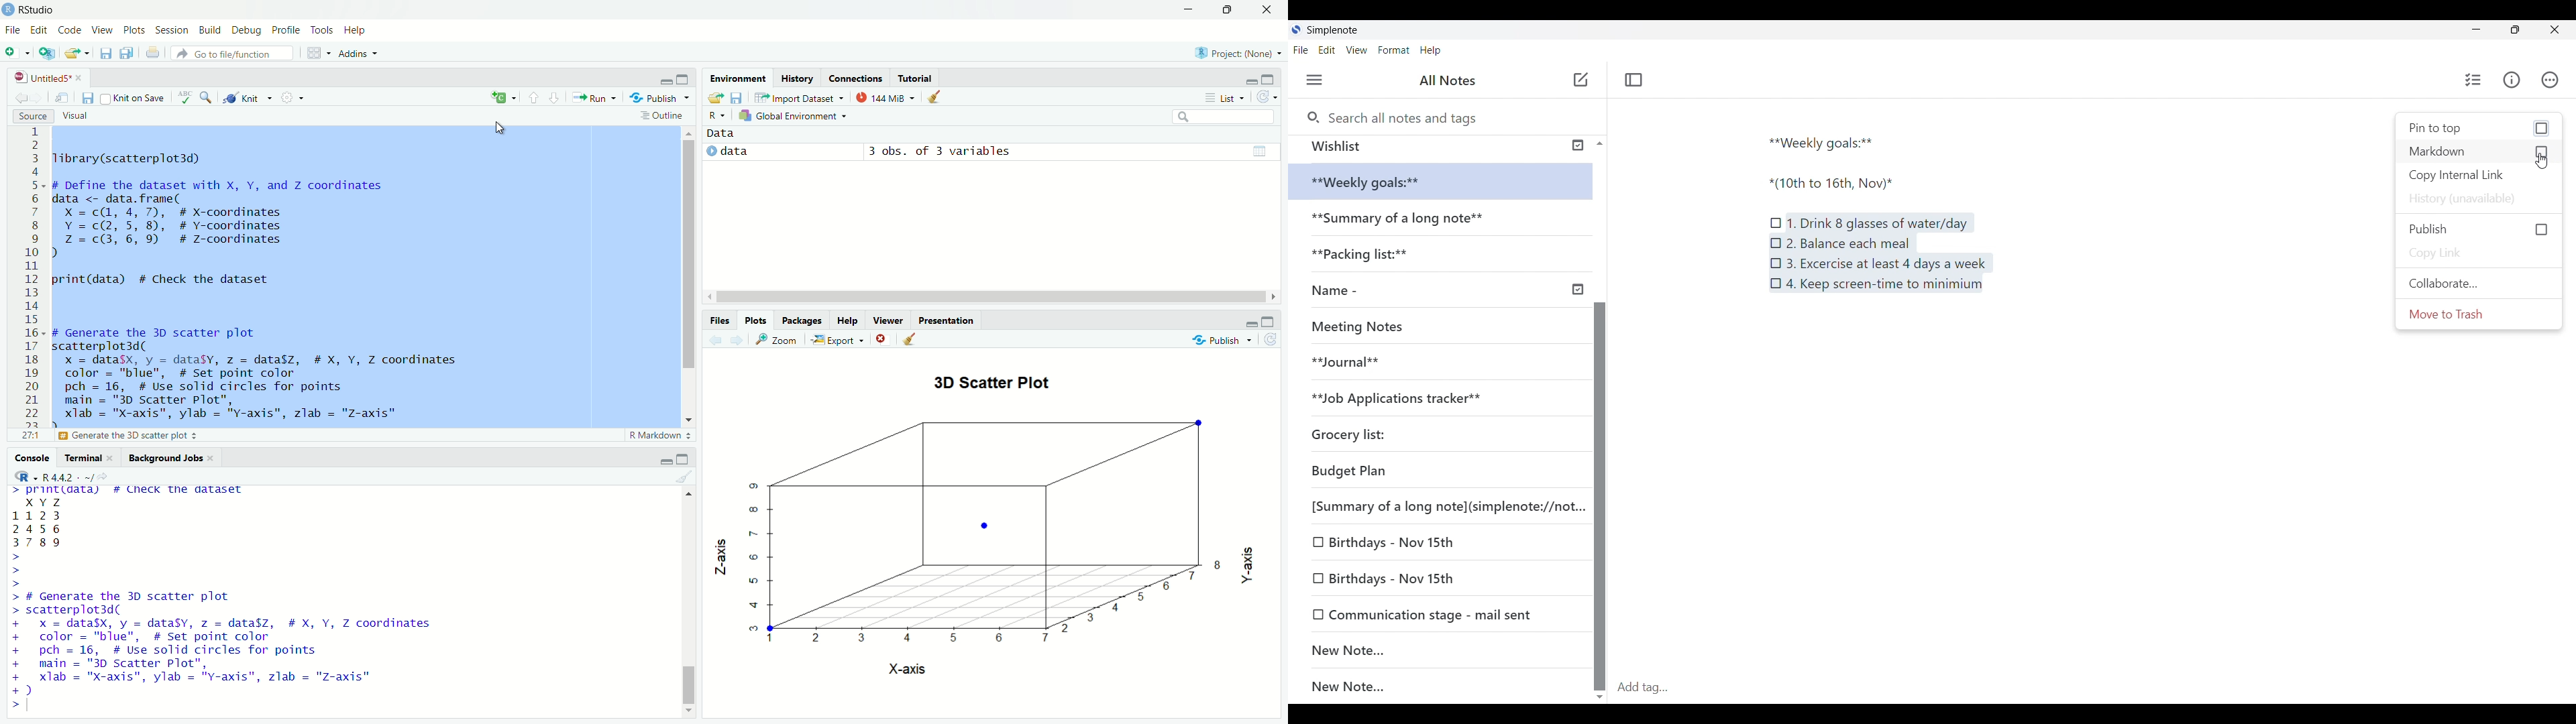  Describe the element at coordinates (887, 320) in the screenshot. I see `viewer` at that location.